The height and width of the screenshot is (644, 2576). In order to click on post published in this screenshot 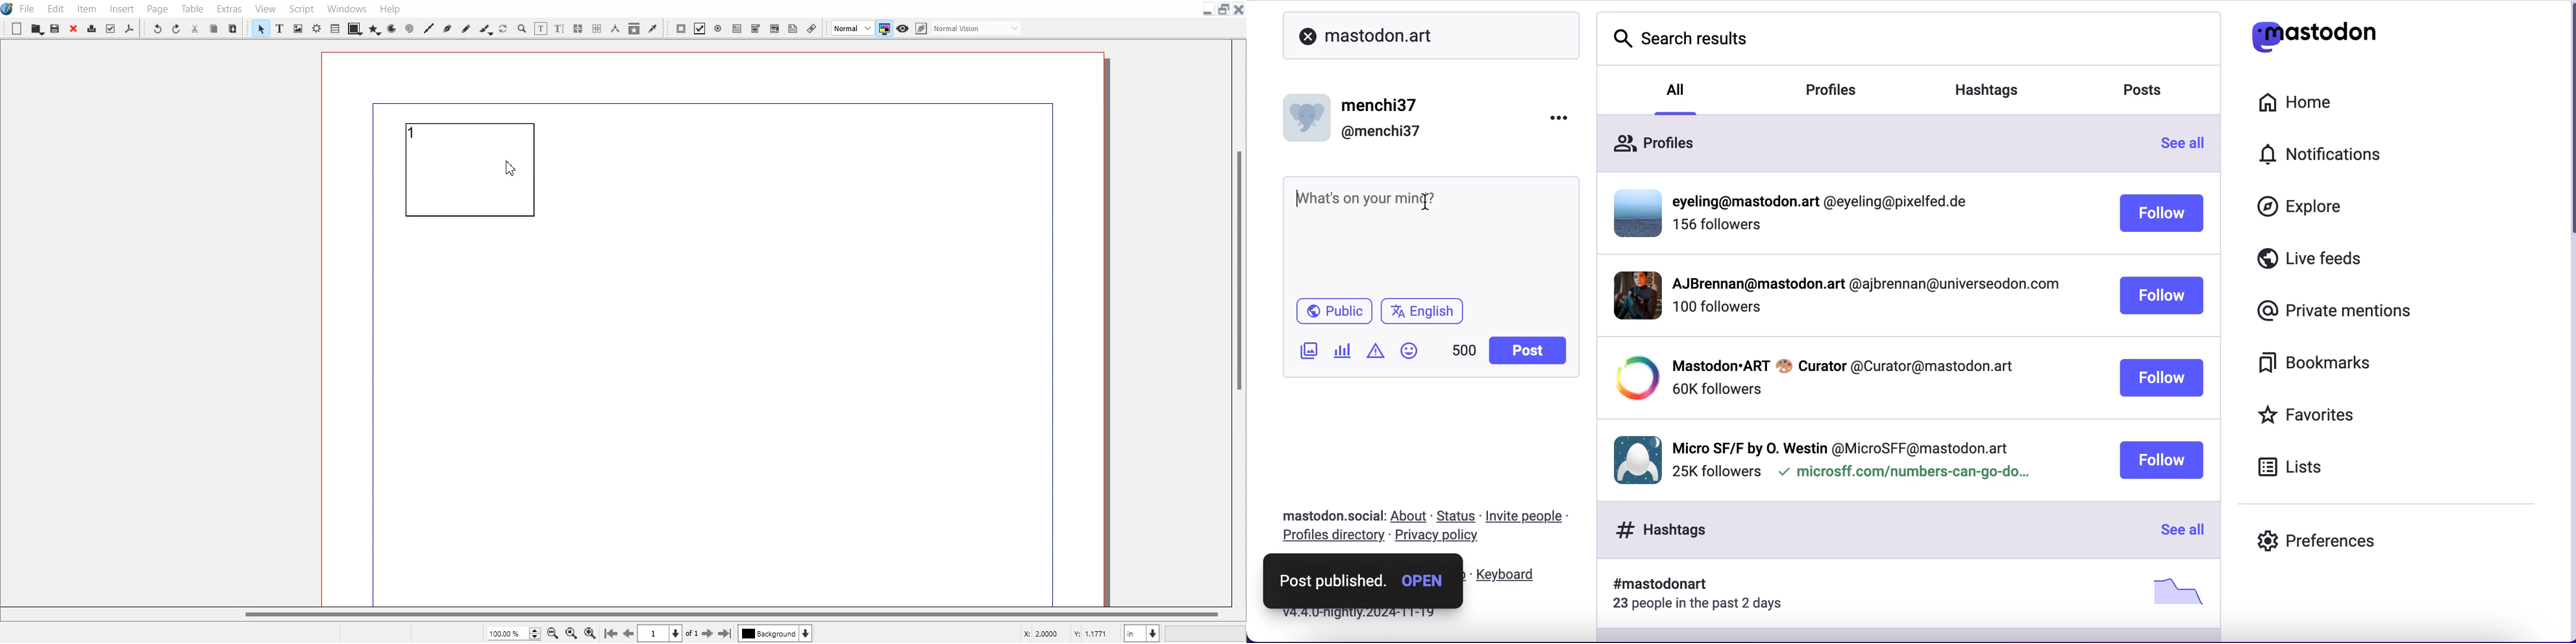, I will do `click(1333, 579)`.